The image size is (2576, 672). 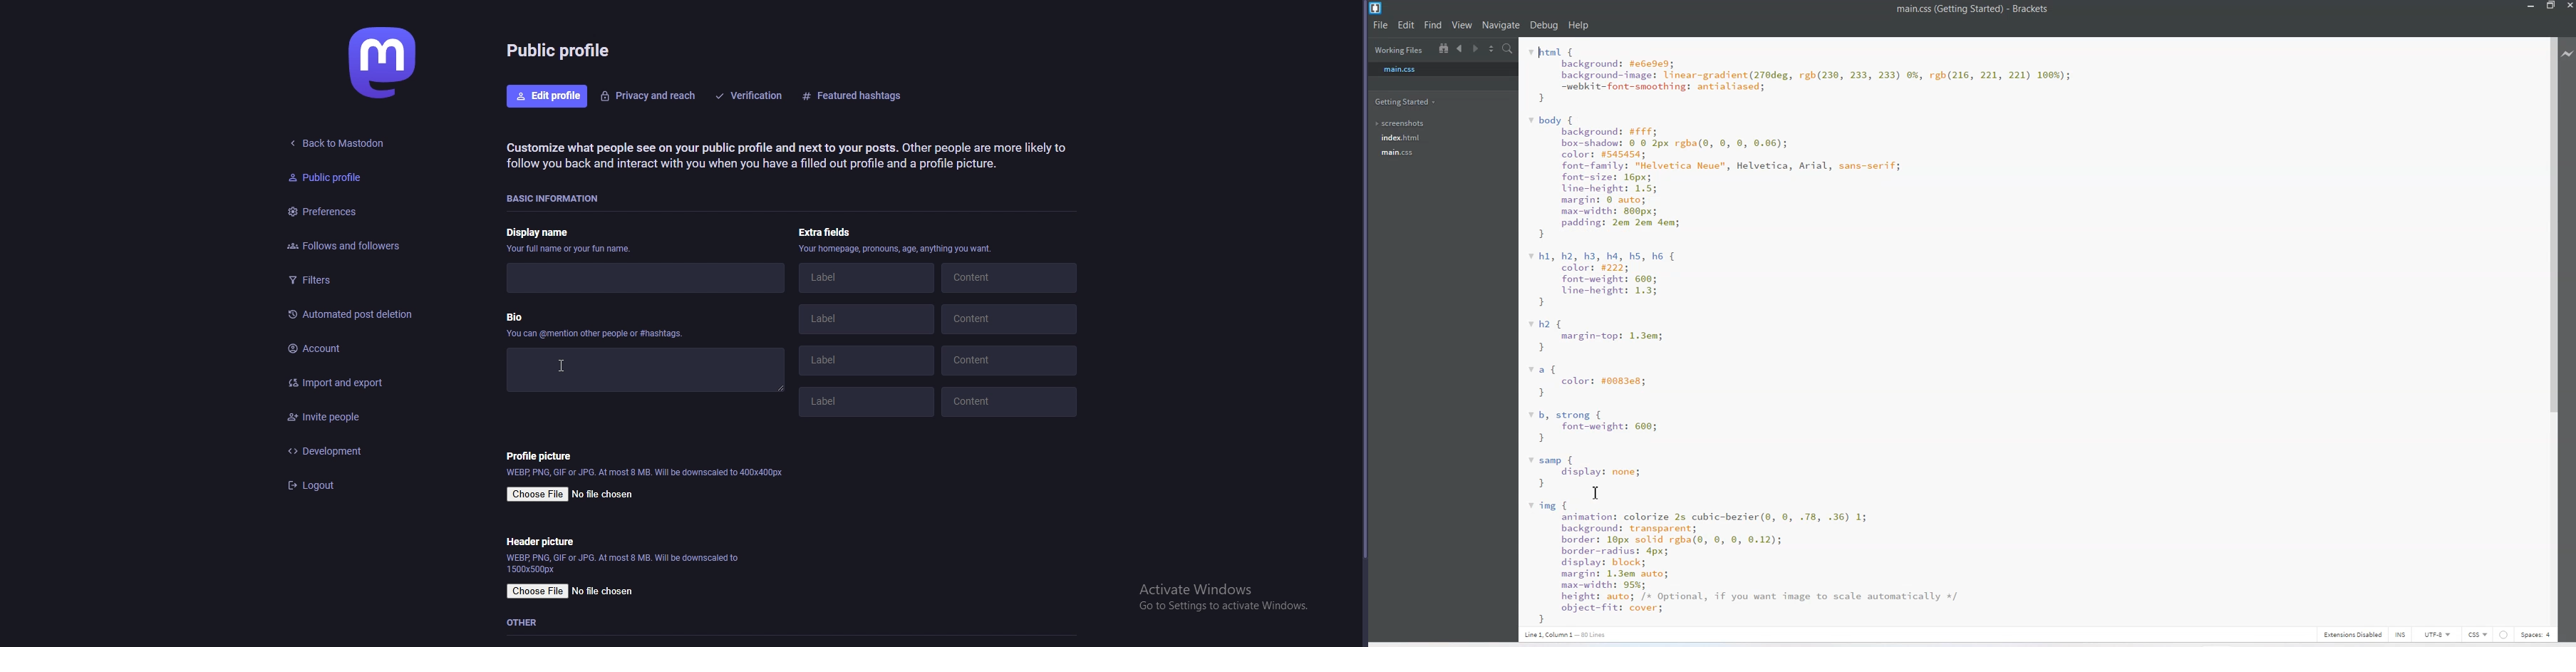 What do you see at coordinates (1407, 25) in the screenshot?
I see `Edit` at bounding box center [1407, 25].